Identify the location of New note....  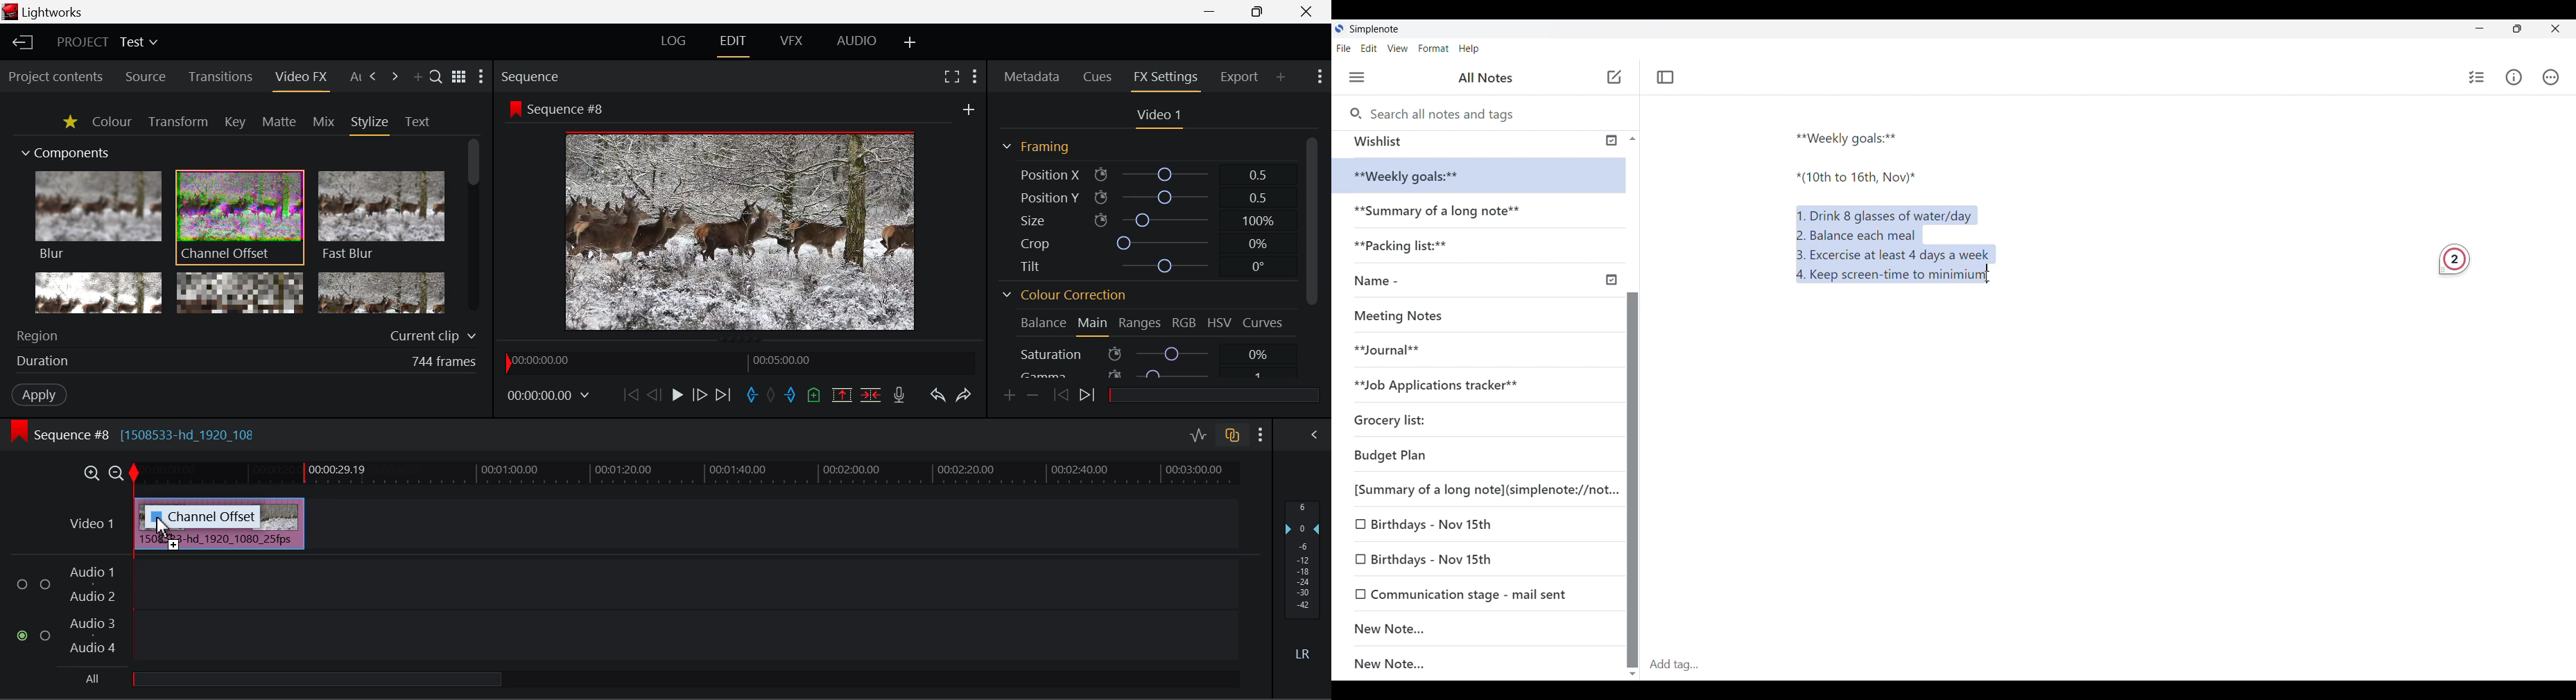
(1485, 664).